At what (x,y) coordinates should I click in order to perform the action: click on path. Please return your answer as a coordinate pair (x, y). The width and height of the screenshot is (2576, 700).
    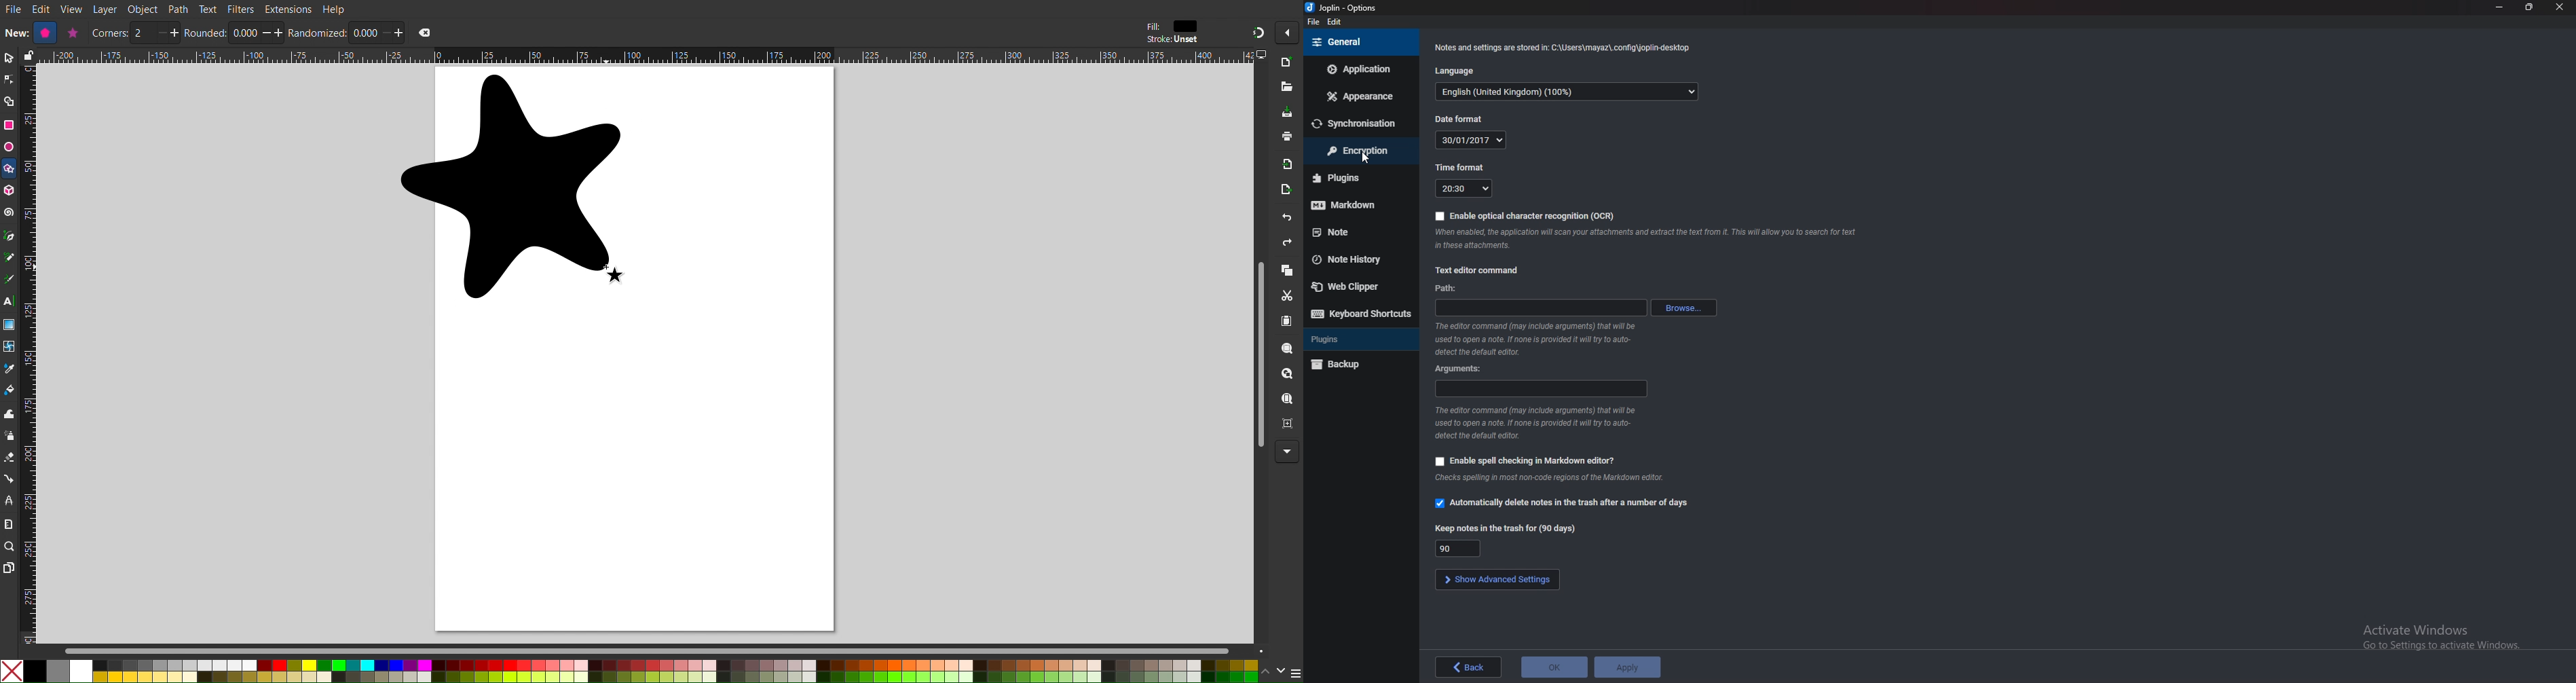
    Looking at the image, I should click on (1541, 306).